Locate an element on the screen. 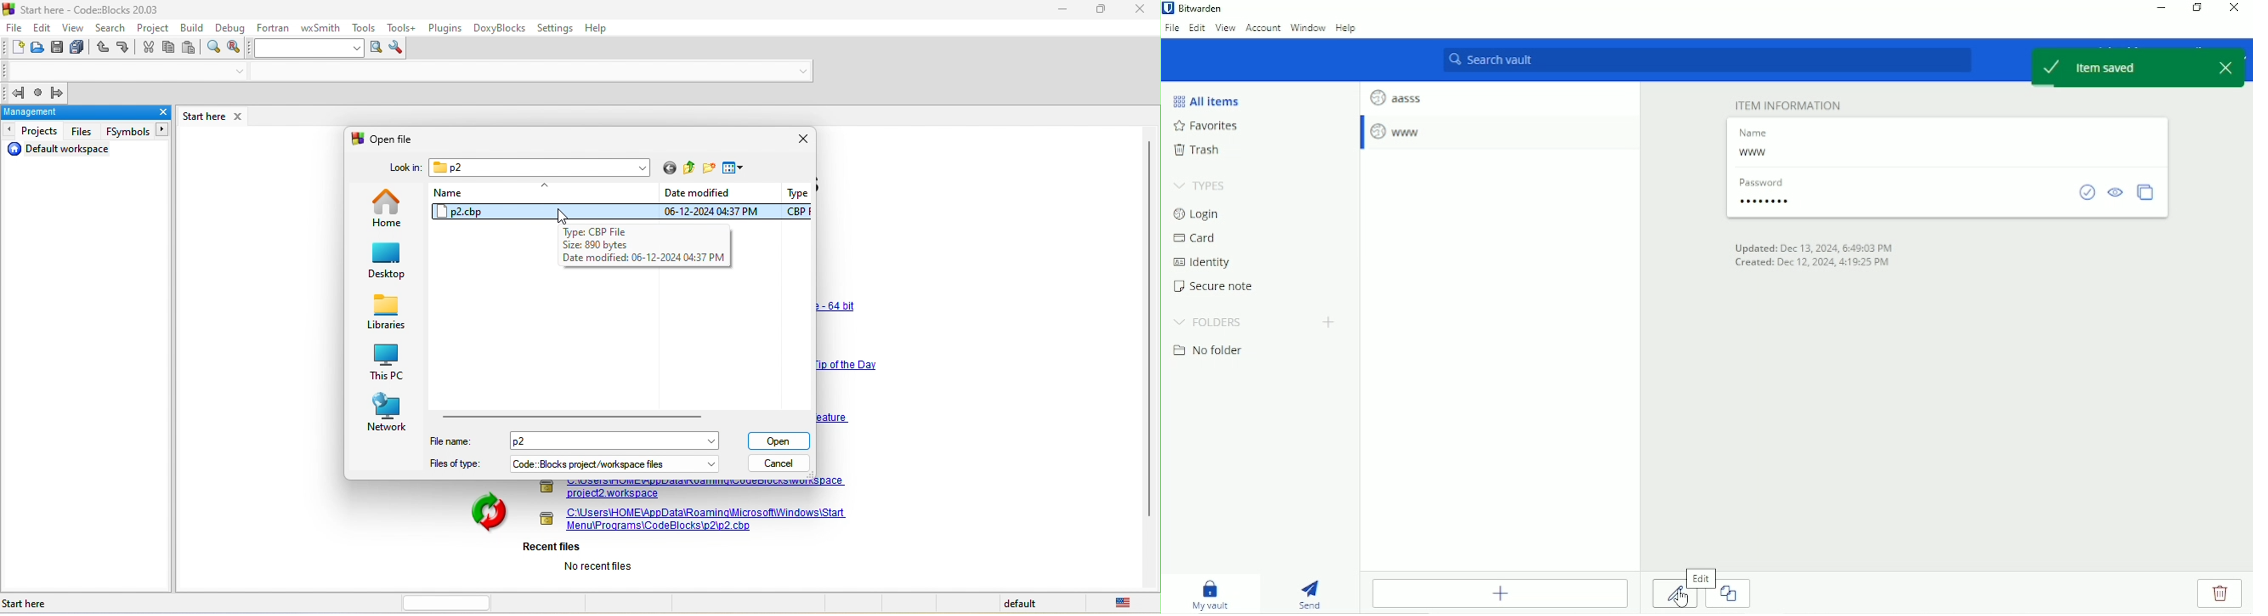 The height and width of the screenshot is (616, 2268). Name is located at coordinates (1758, 131).